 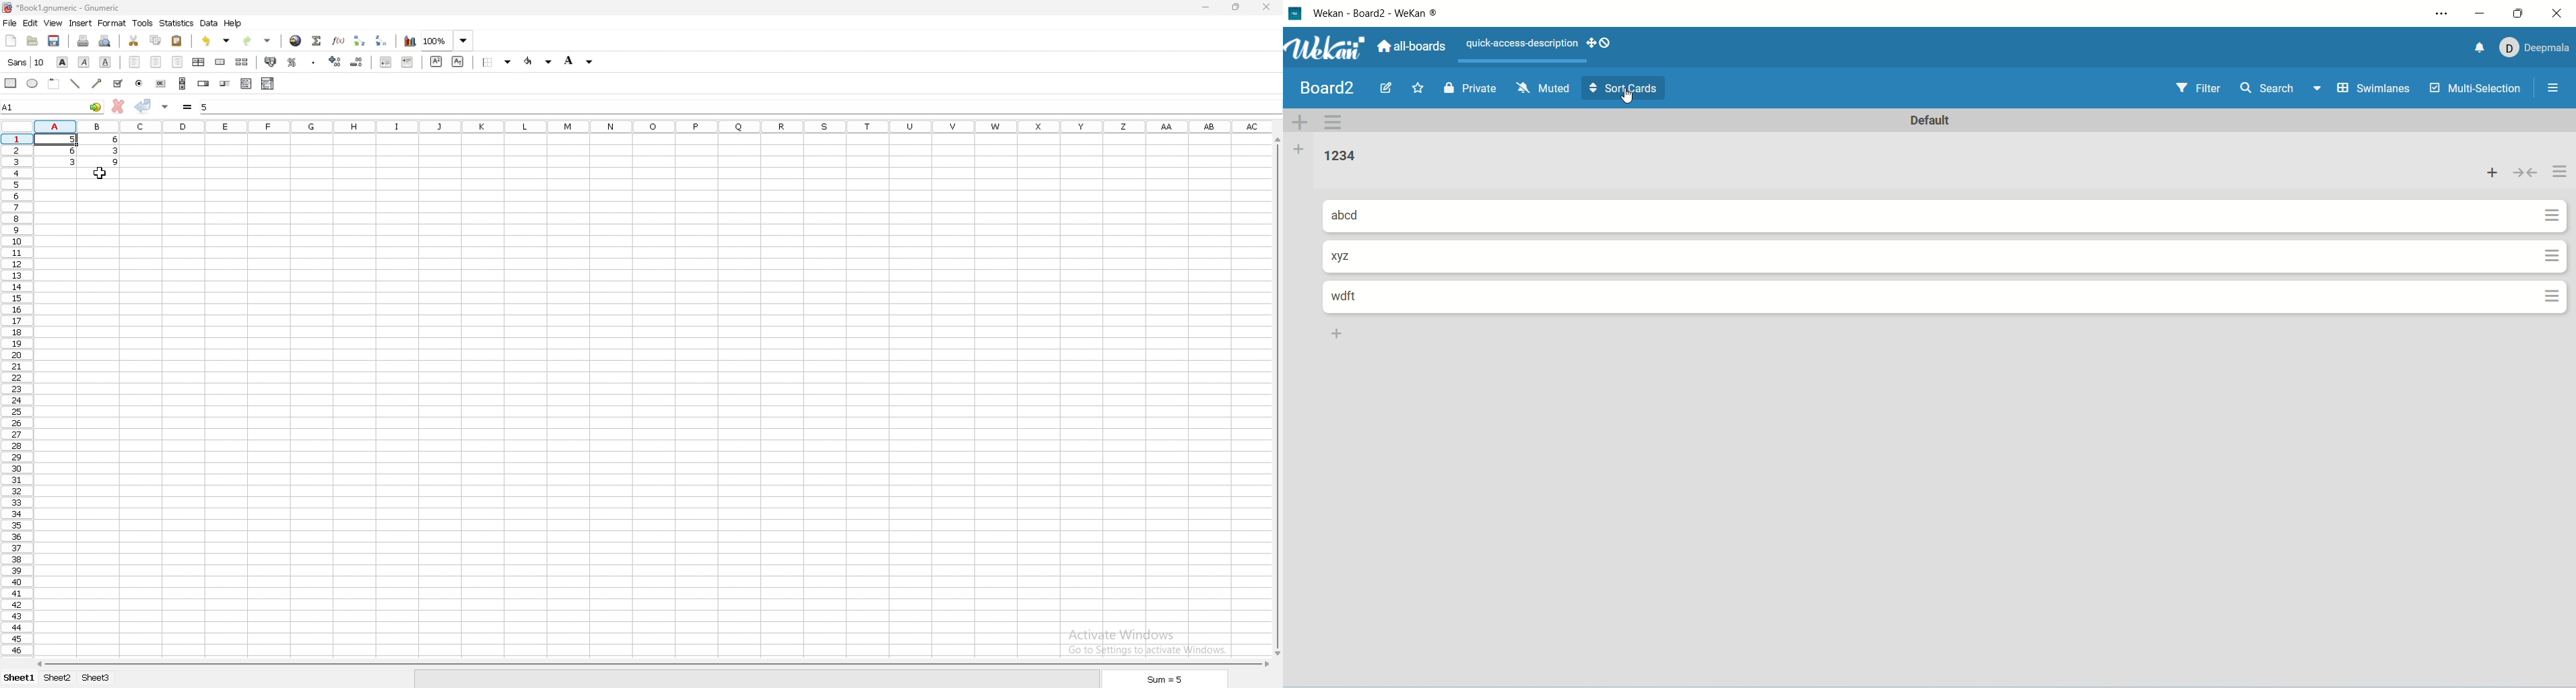 What do you see at coordinates (208, 23) in the screenshot?
I see `data` at bounding box center [208, 23].